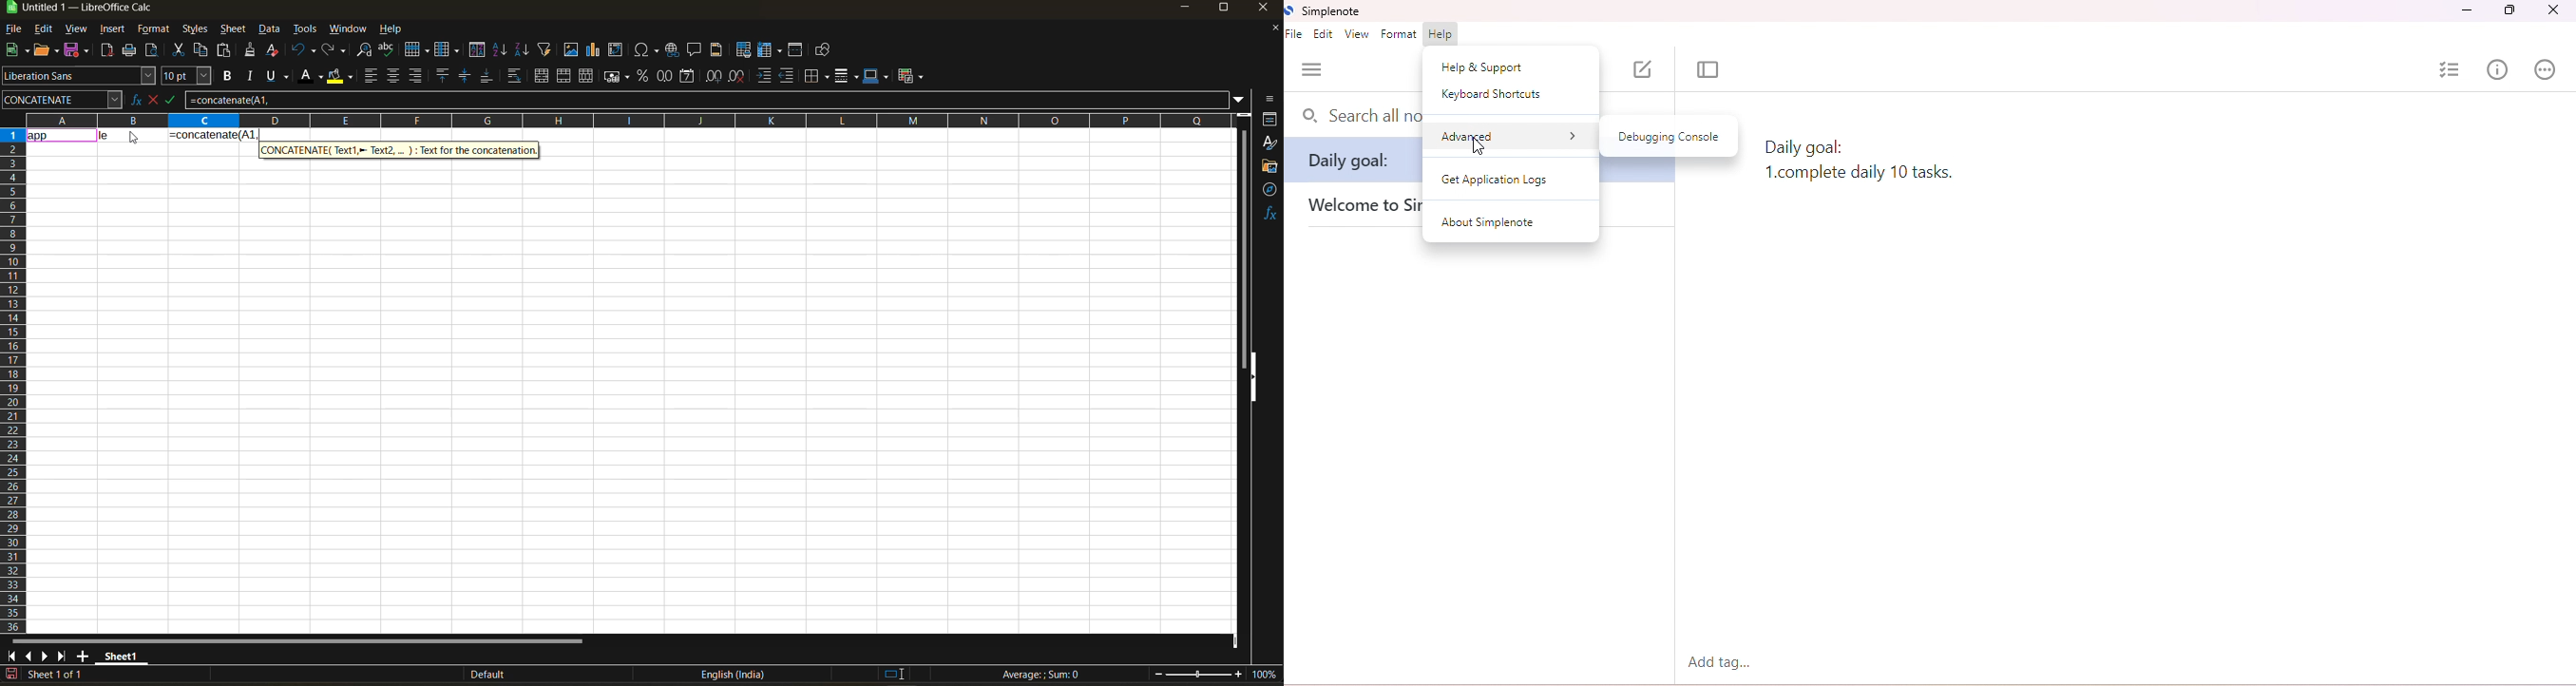 This screenshot has width=2576, height=700. What do you see at coordinates (441, 76) in the screenshot?
I see `align top` at bounding box center [441, 76].